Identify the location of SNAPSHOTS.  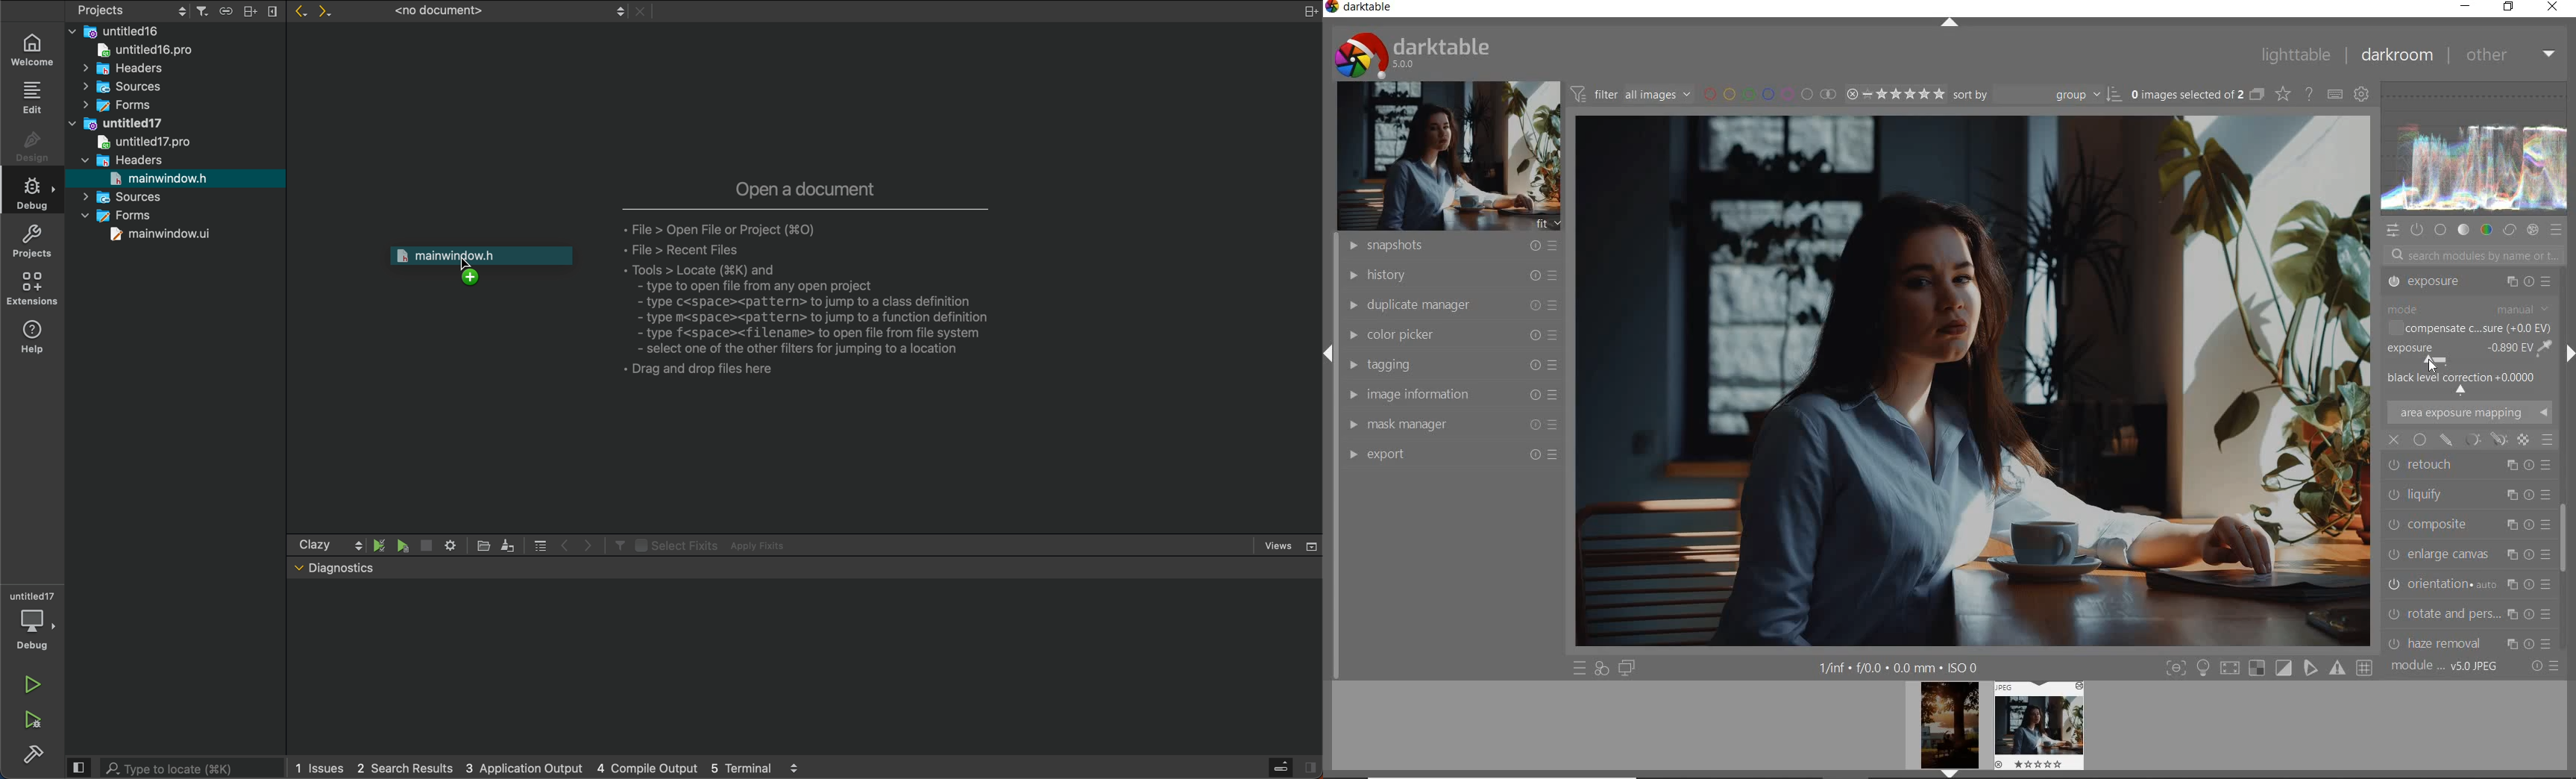
(1454, 245).